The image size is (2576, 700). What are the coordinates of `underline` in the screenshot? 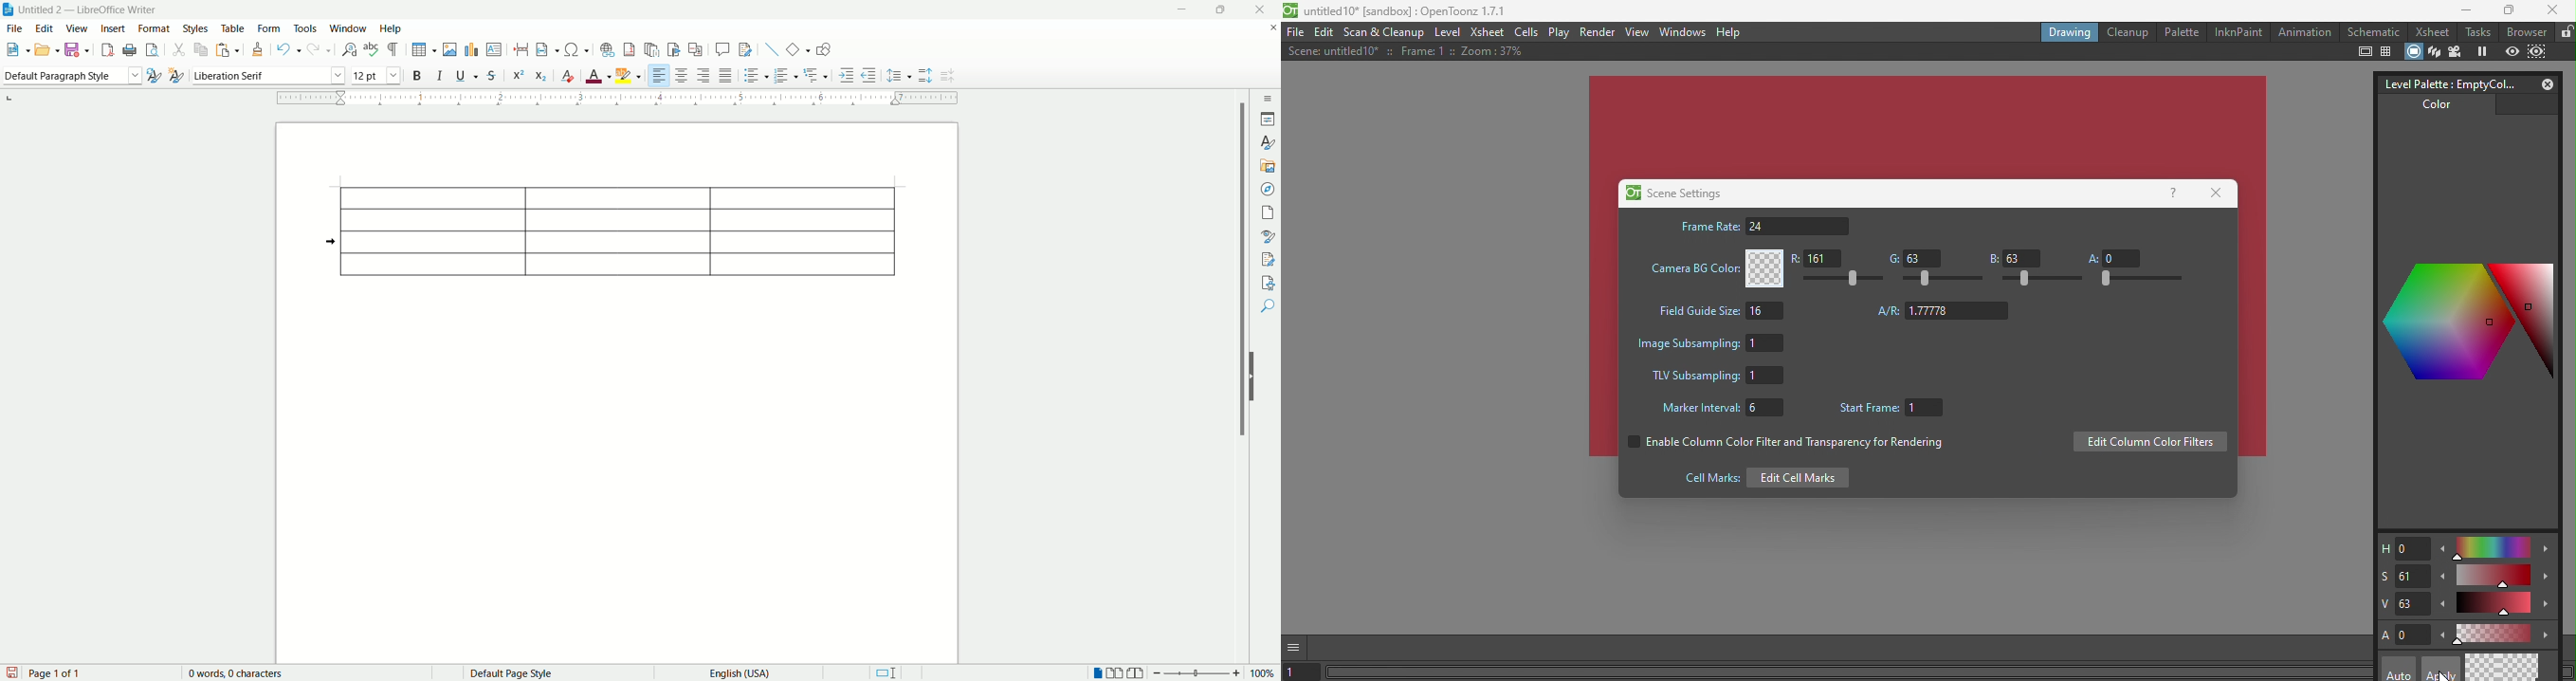 It's located at (464, 76).